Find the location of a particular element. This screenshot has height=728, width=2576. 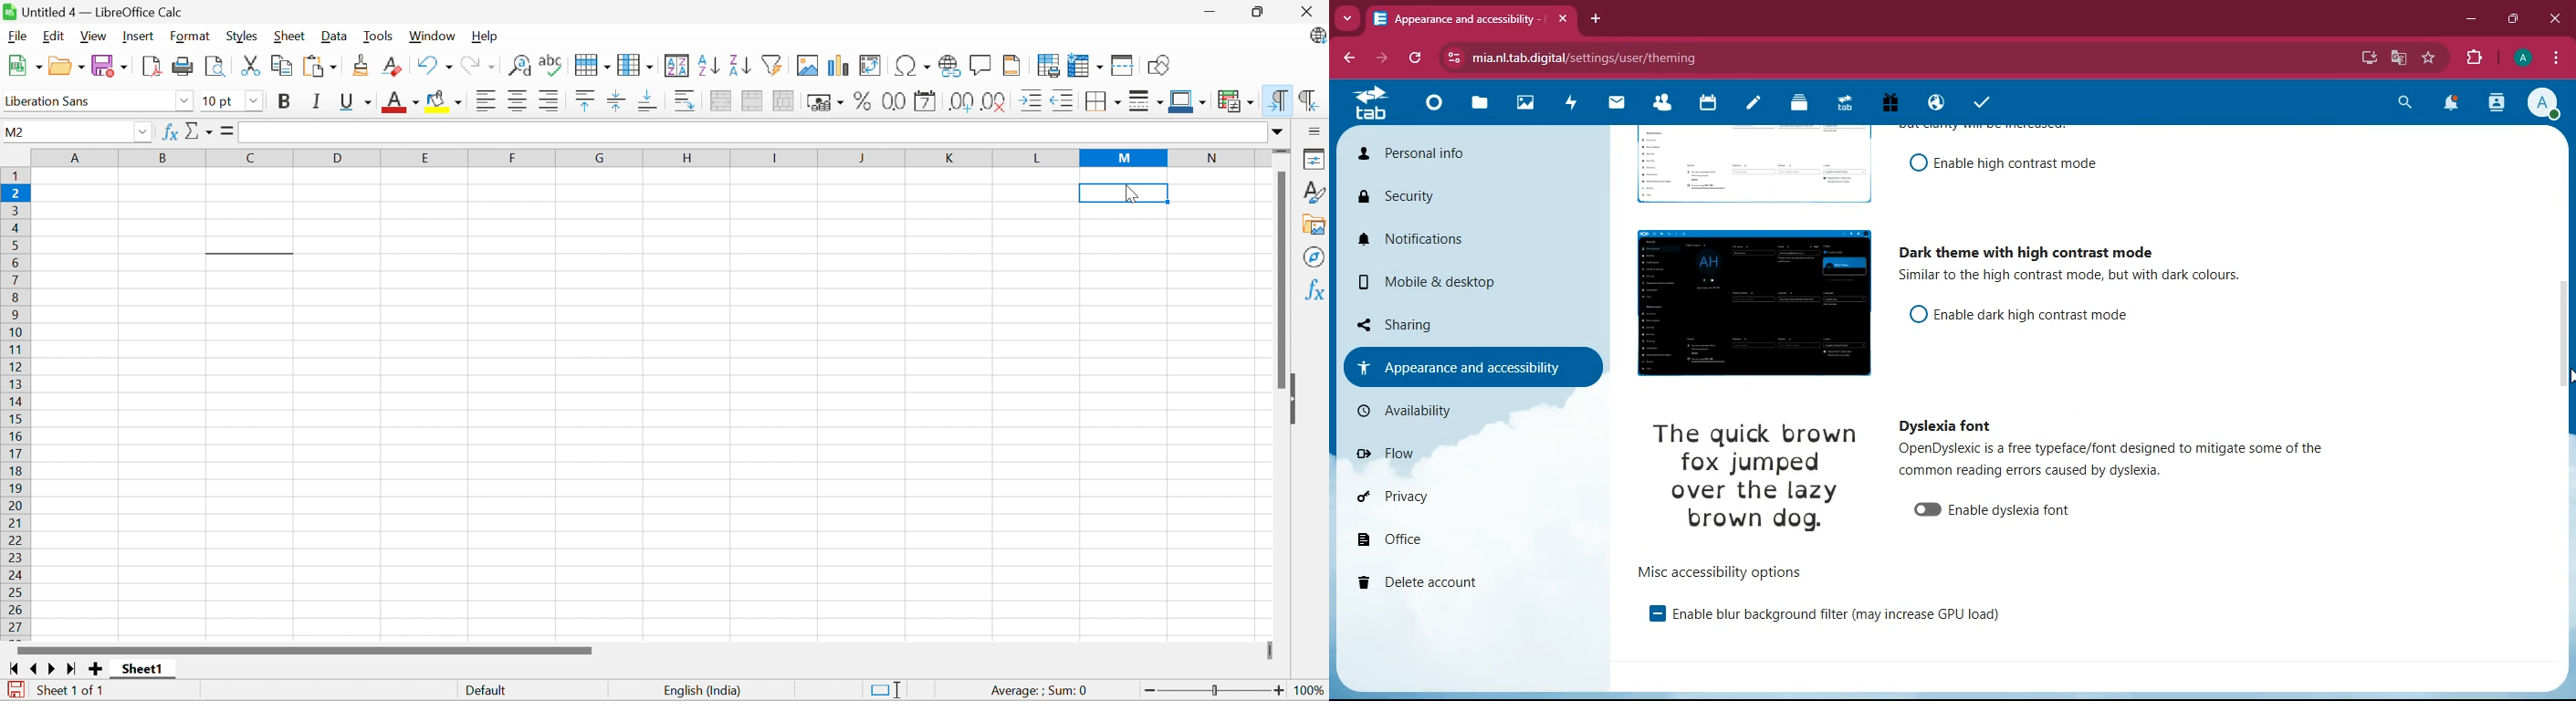

Window is located at coordinates (432, 35).